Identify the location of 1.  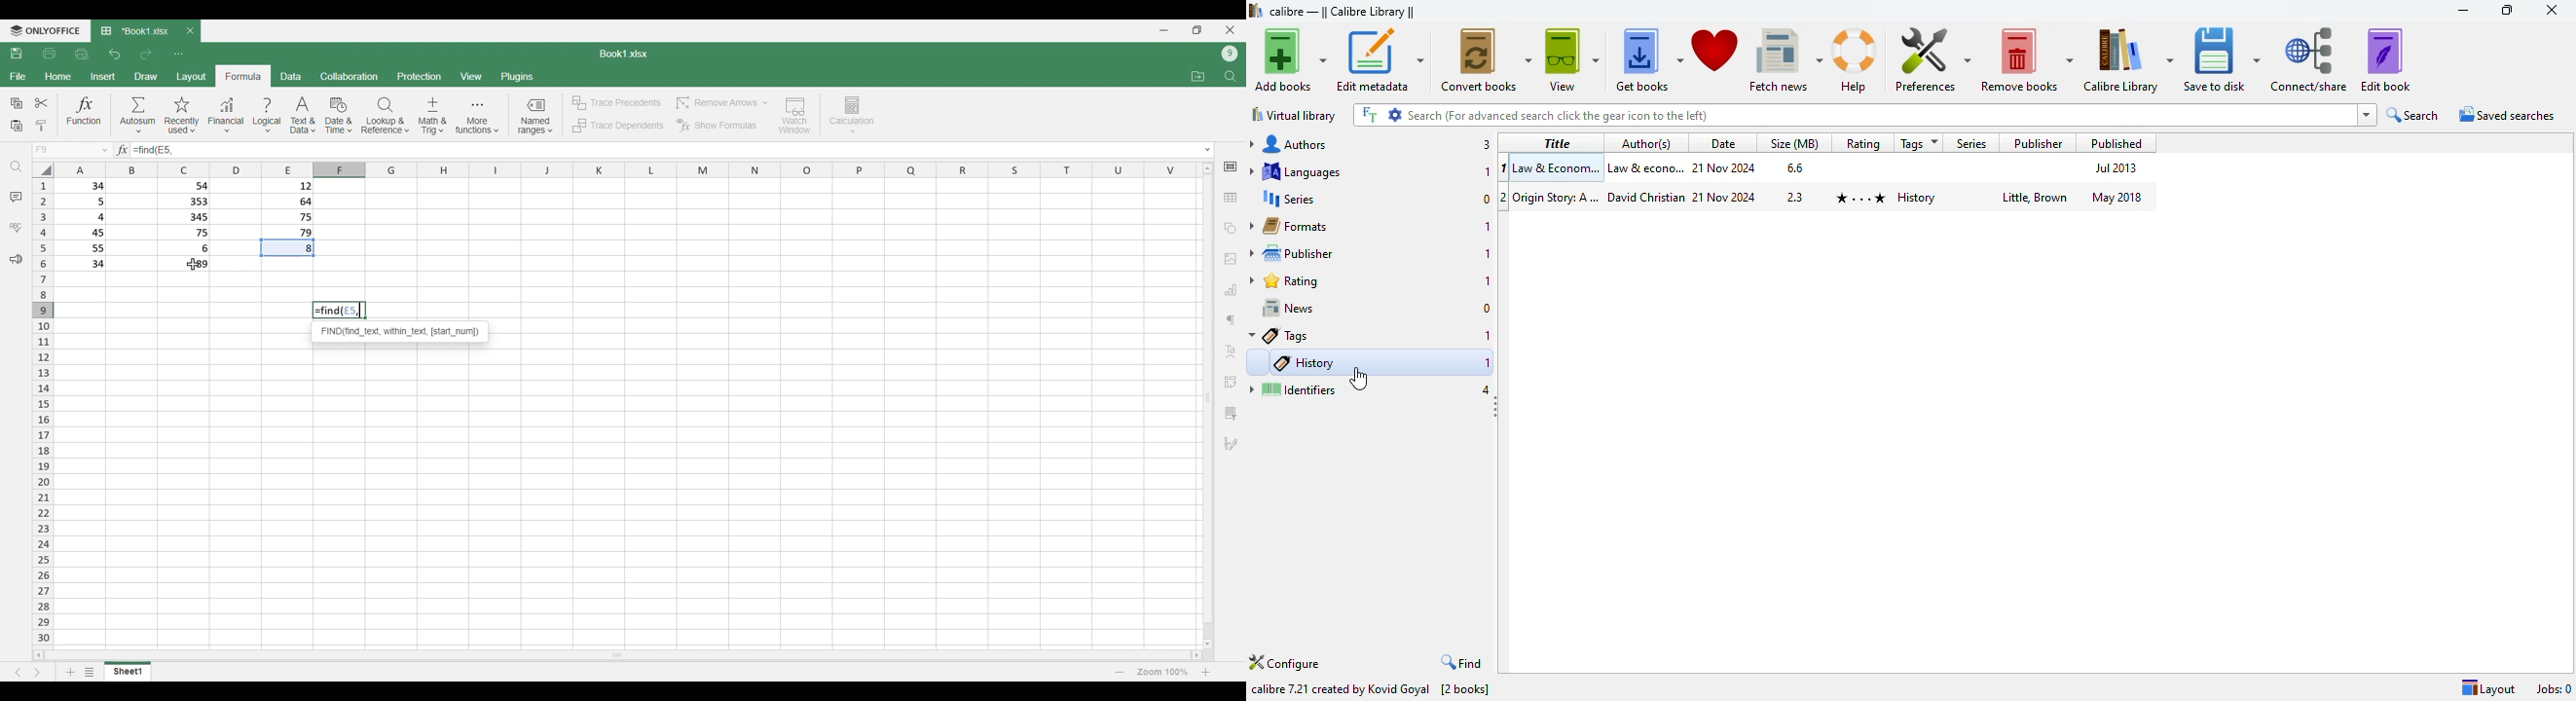
(1489, 365).